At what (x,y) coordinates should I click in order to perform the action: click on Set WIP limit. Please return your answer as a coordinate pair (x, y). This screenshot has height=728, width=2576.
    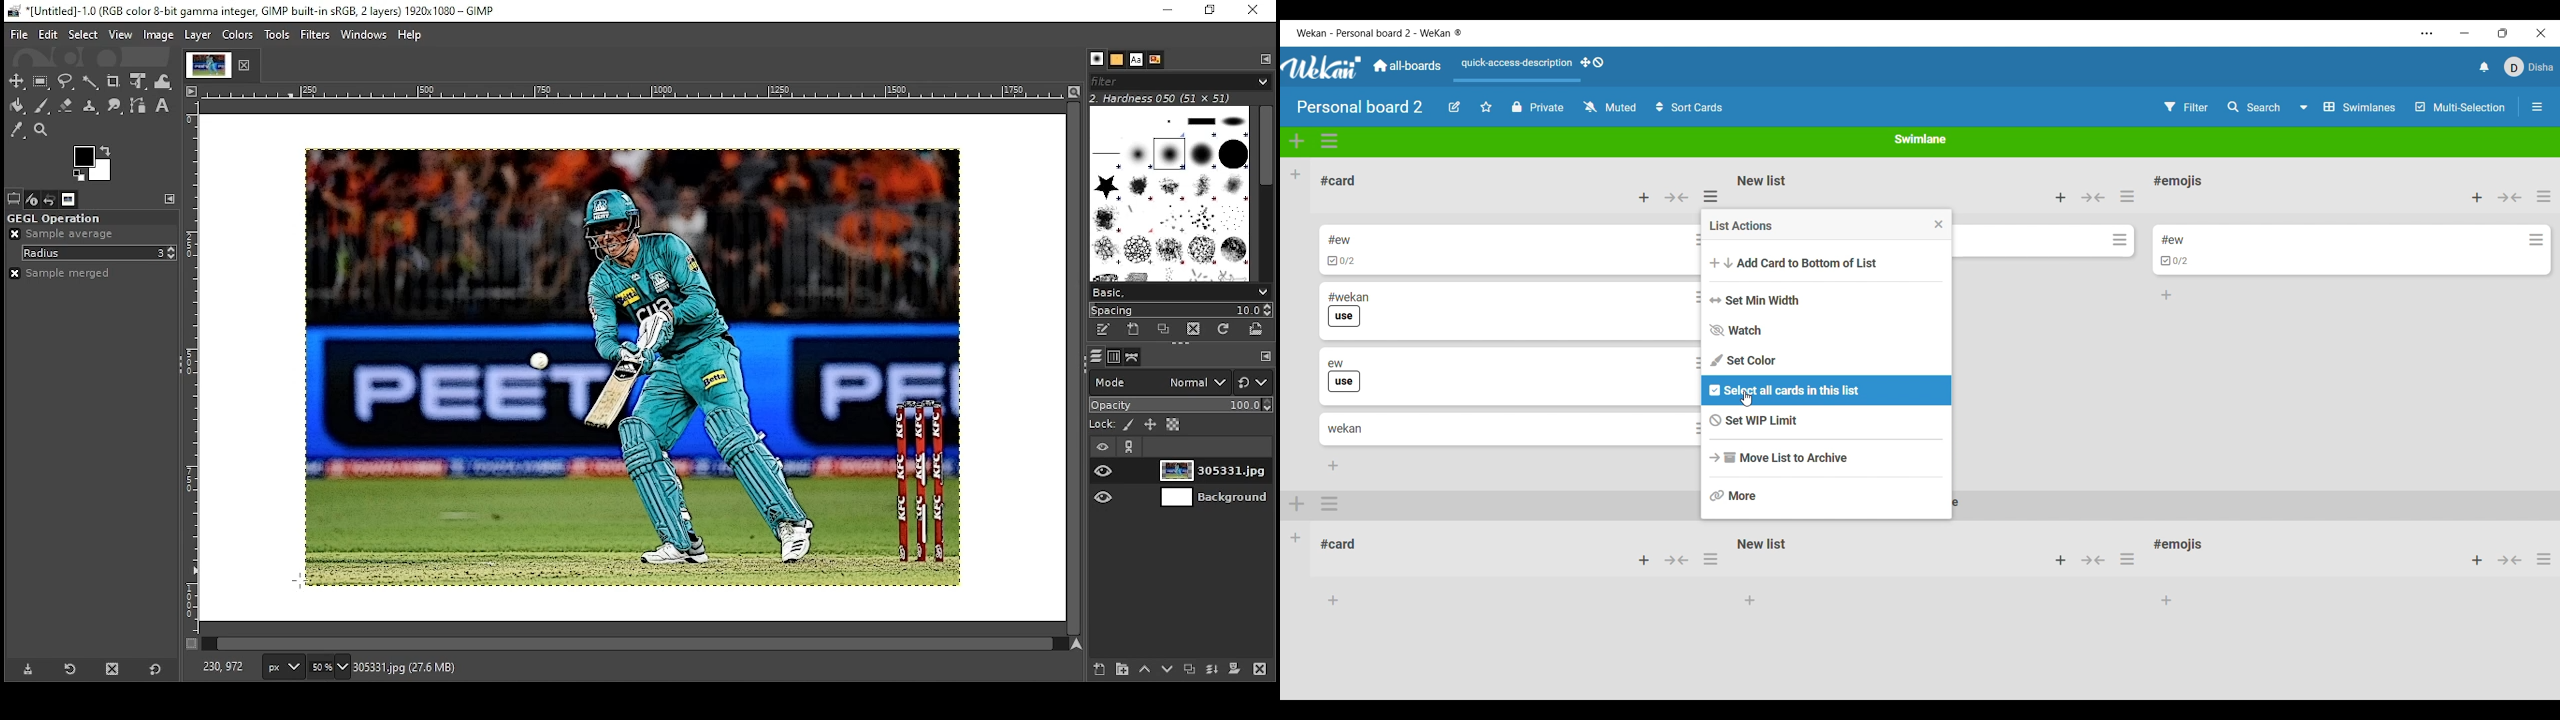
    Looking at the image, I should click on (1828, 421).